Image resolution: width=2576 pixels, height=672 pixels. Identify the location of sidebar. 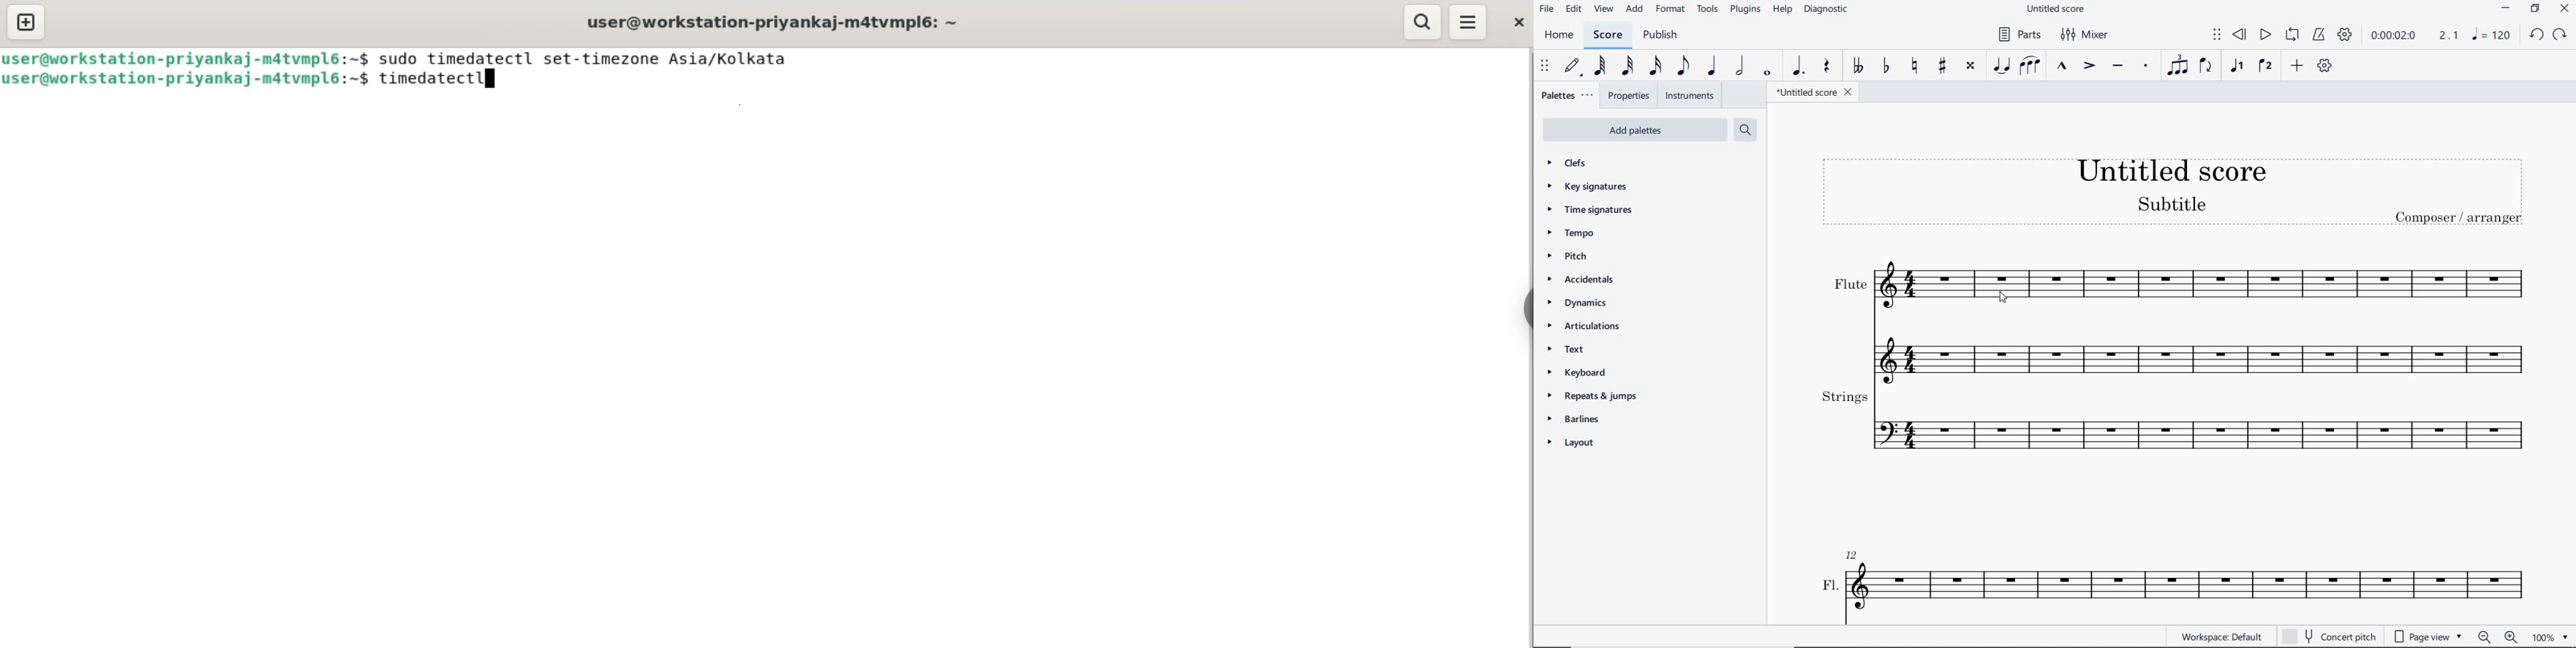
(1531, 305).